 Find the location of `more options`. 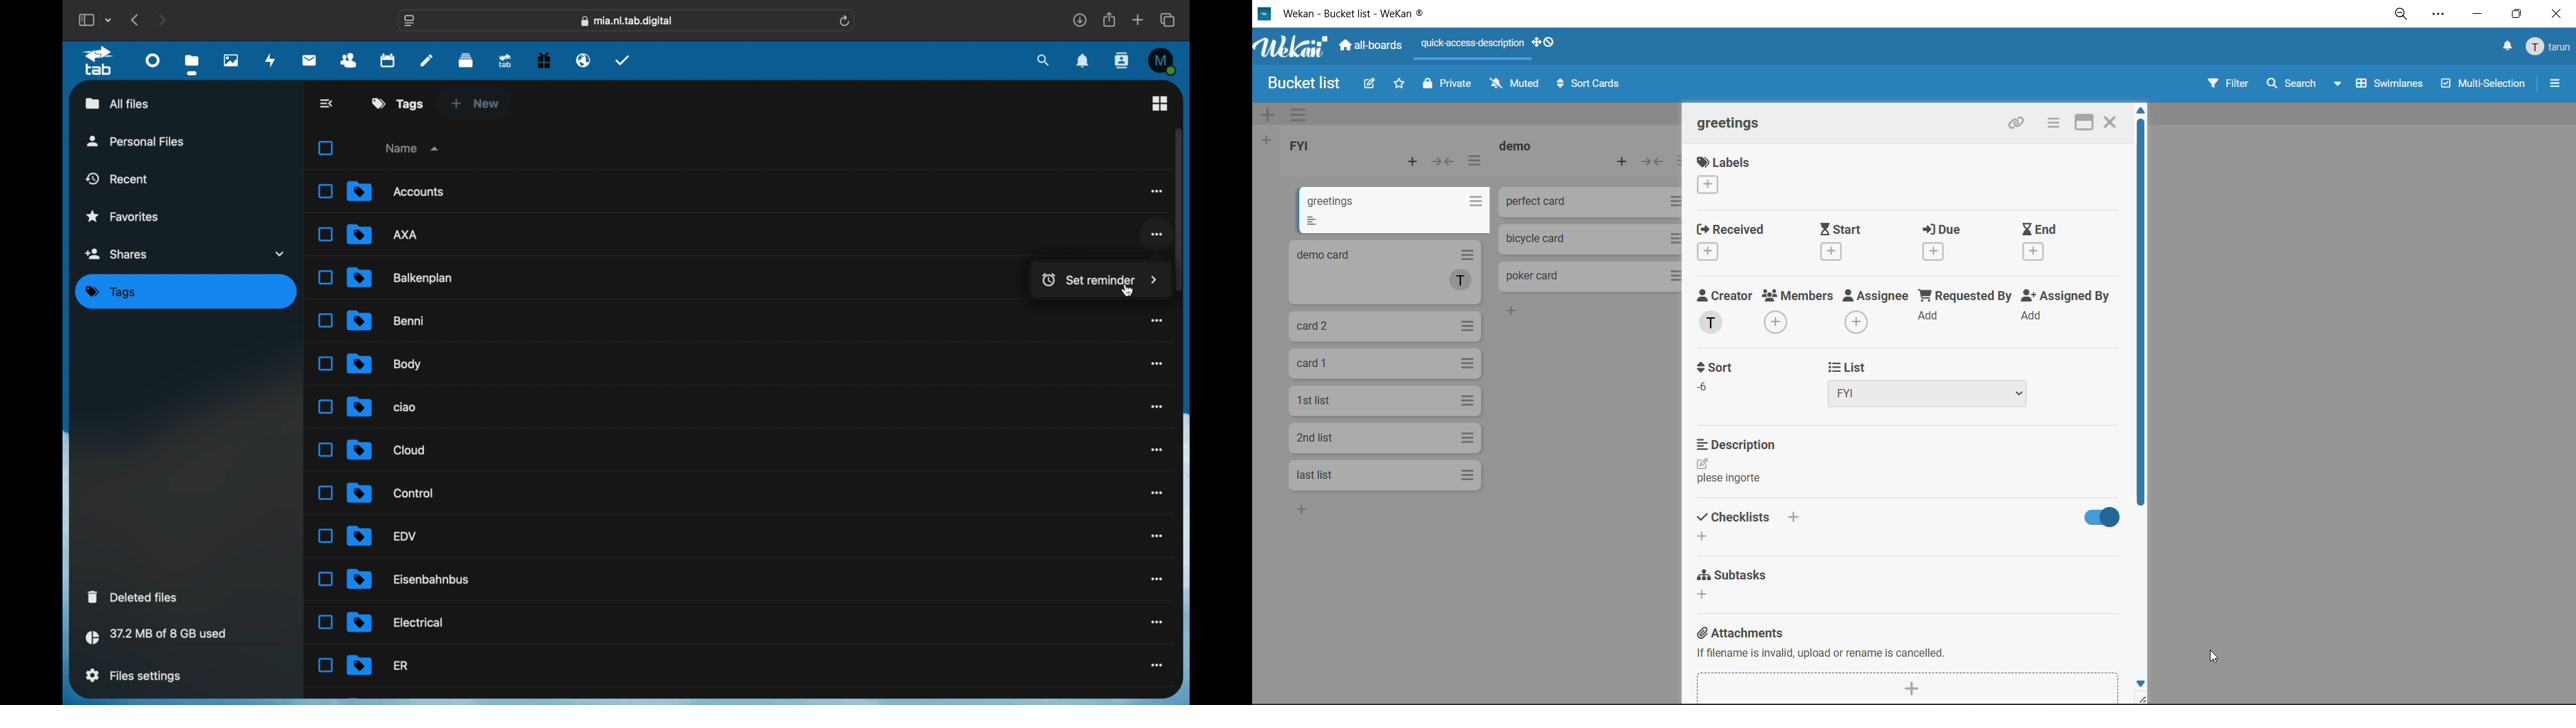

more options is located at coordinates (1158, 492).